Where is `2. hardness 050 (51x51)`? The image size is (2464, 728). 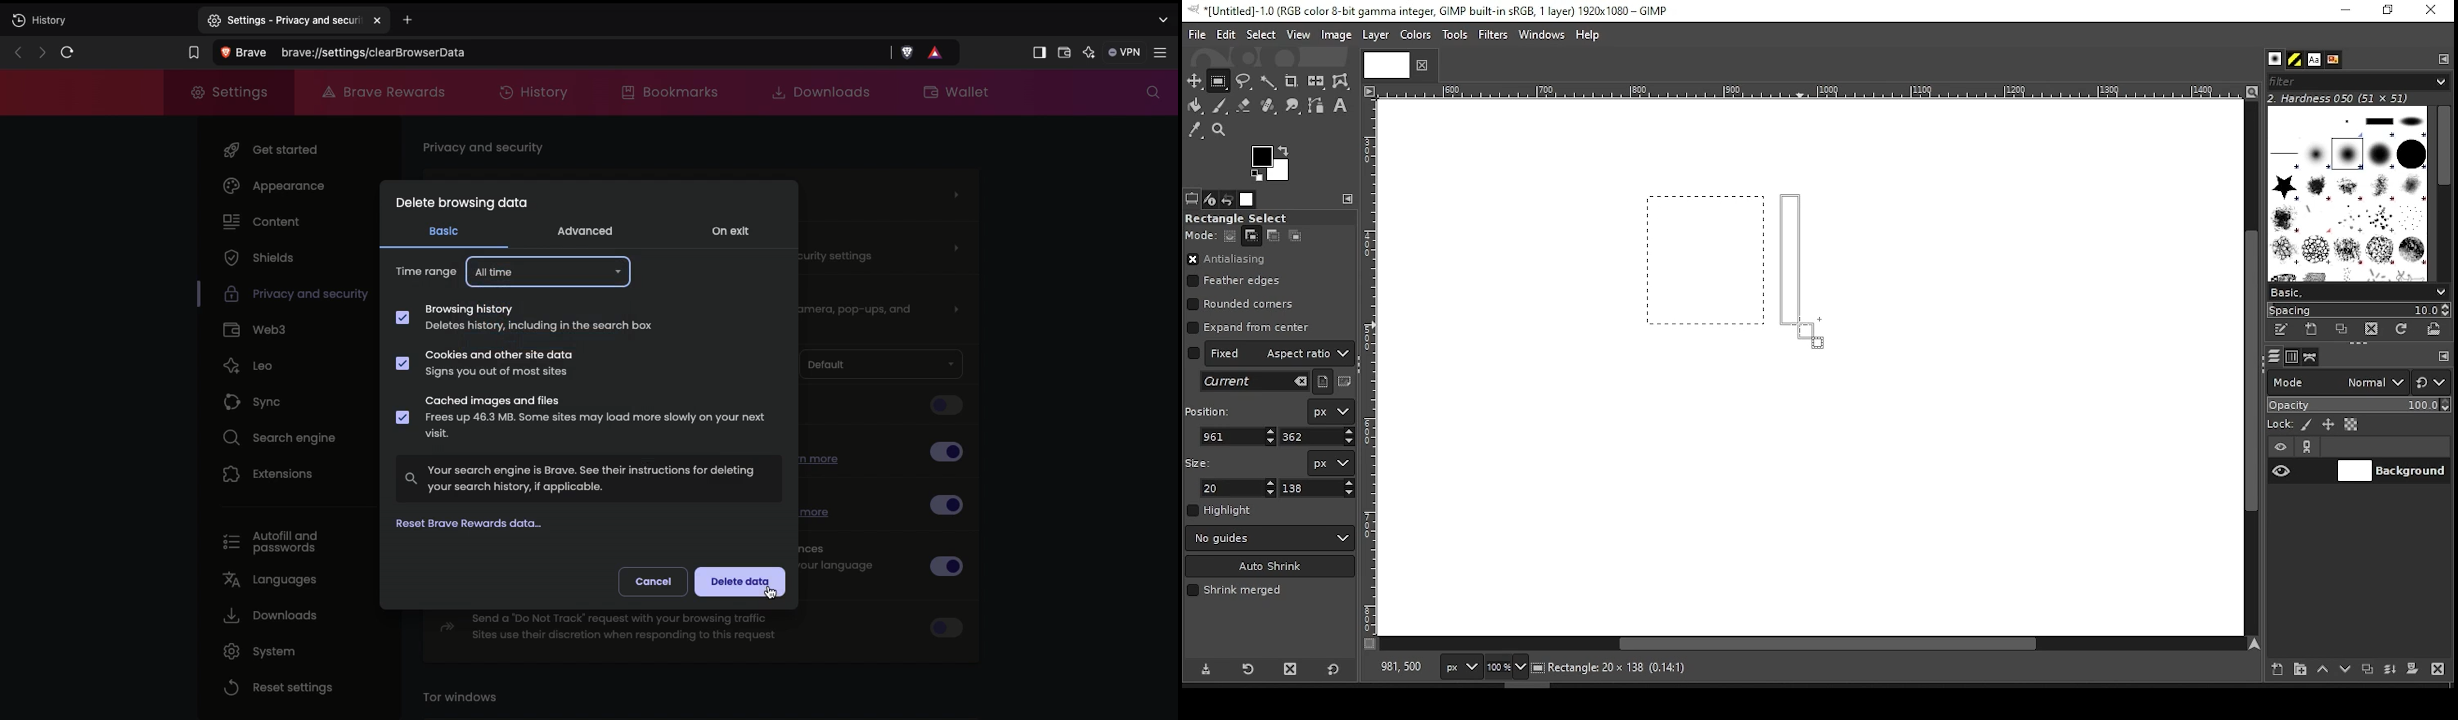 2. hardness 050 (51x51) is located at coordinates (2344, 98).